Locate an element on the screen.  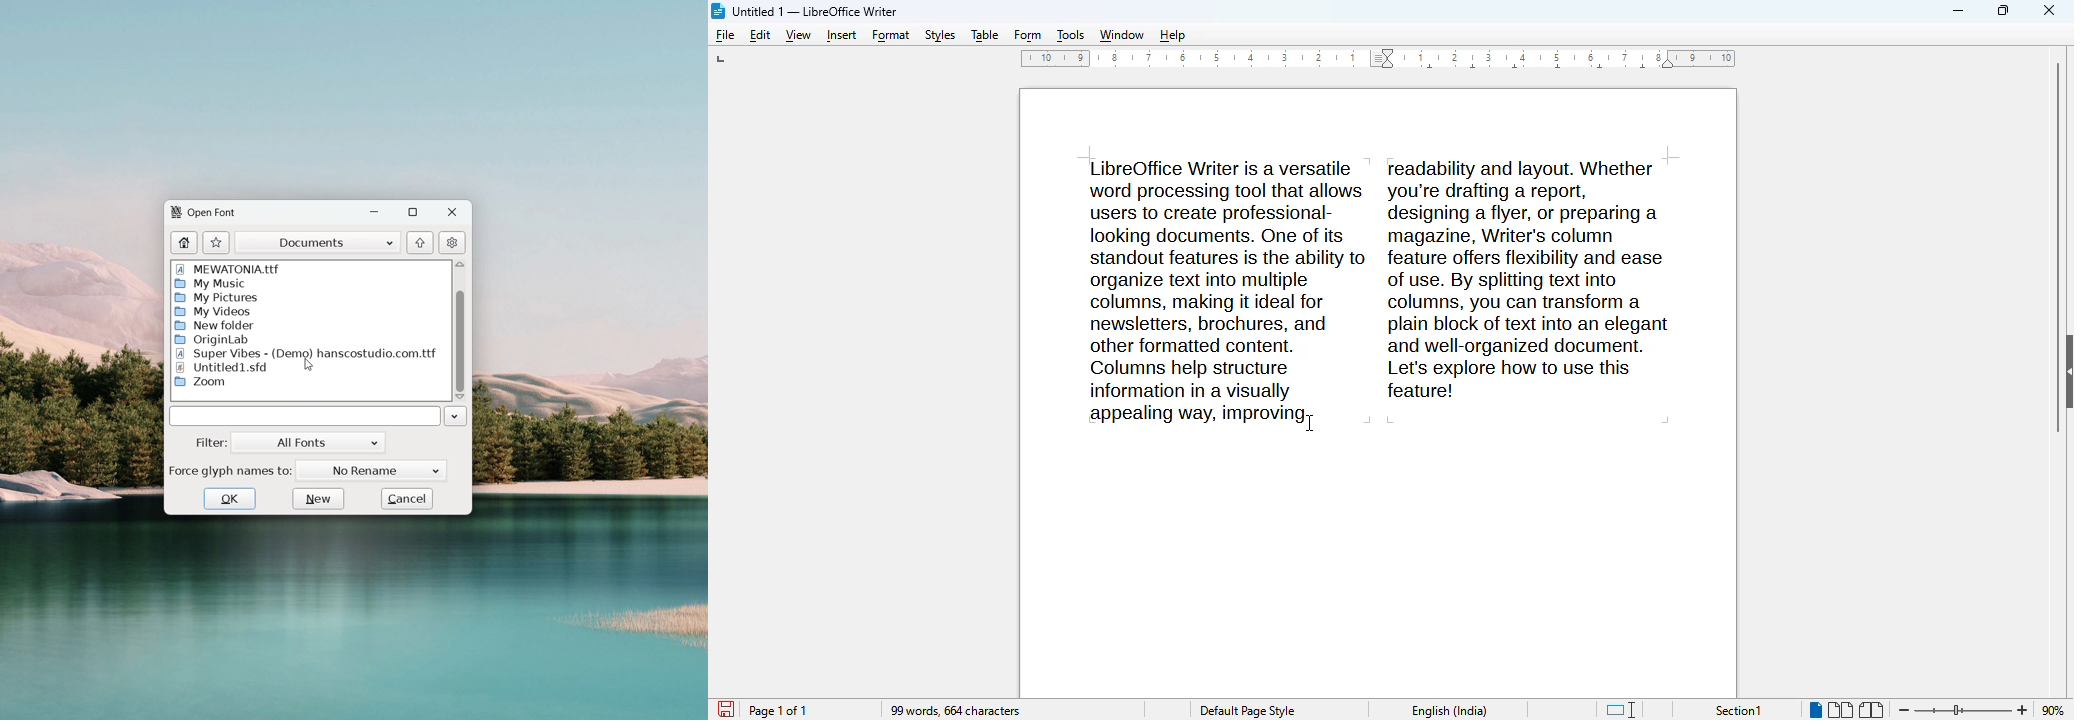
center tab is located at coordinates (1513, 68).